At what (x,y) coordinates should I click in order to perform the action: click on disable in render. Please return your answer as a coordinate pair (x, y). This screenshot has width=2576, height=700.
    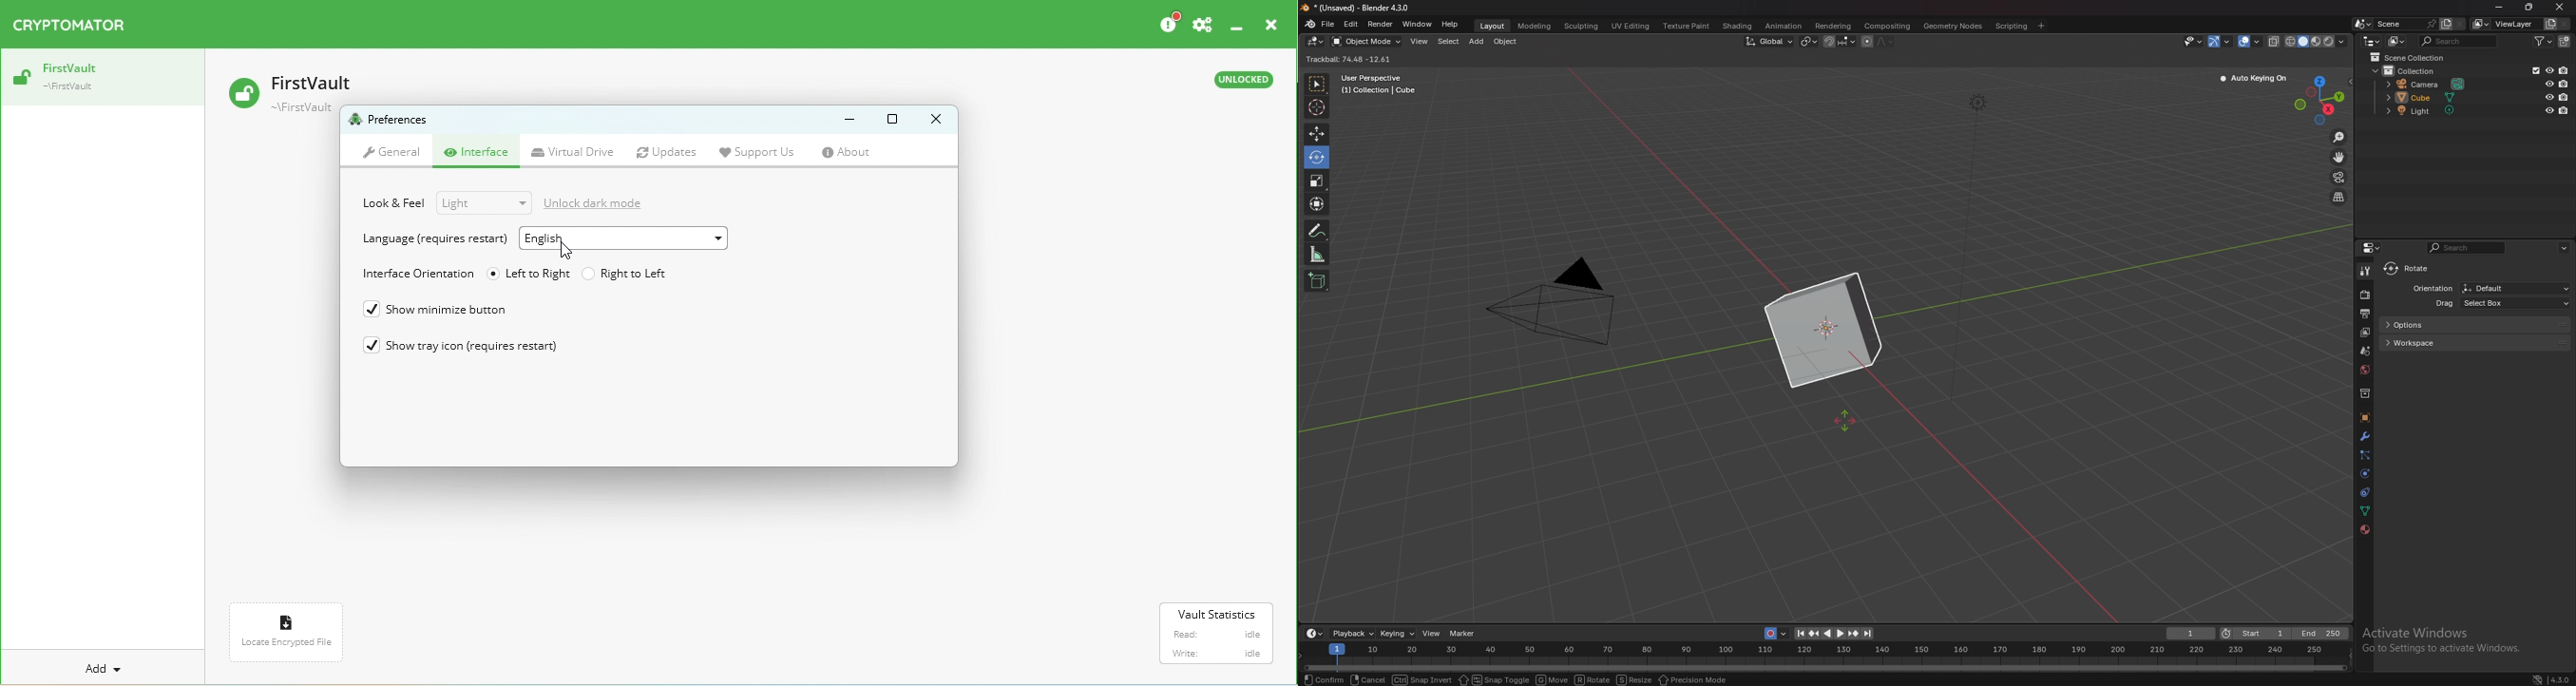
    Looking at the image, I should click on (2564, 97).